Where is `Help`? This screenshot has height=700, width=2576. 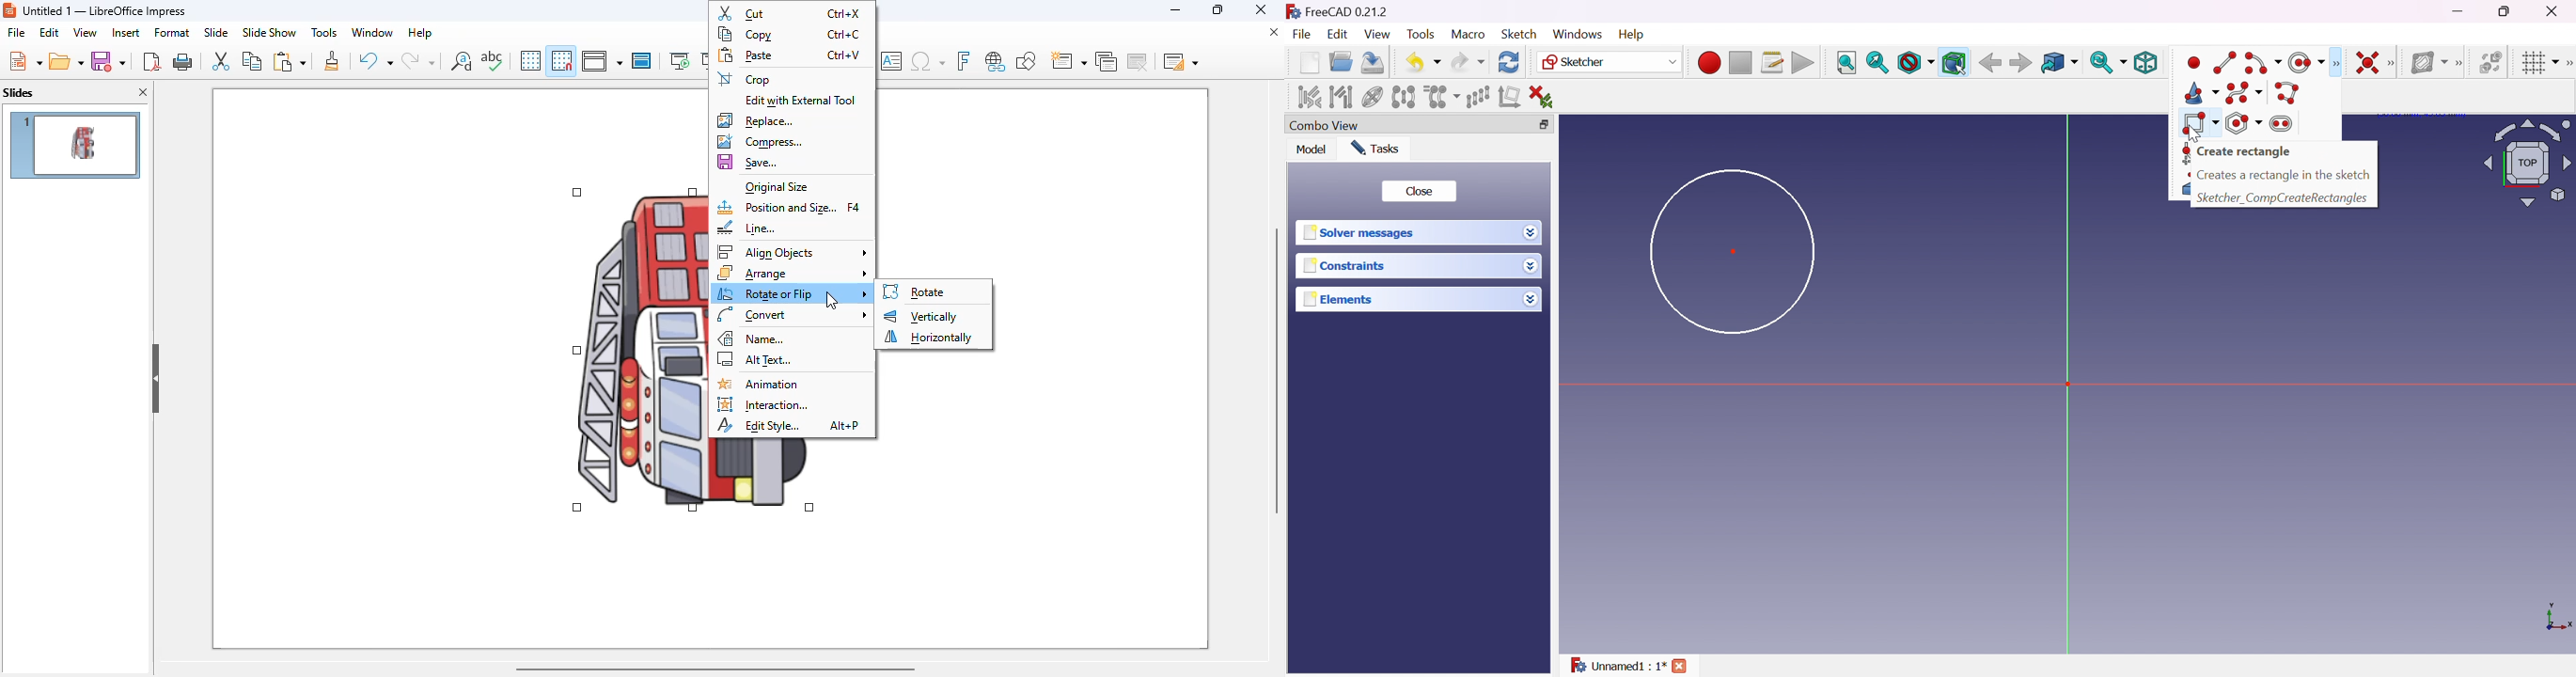 Help is located at coordinates (1633, 34).